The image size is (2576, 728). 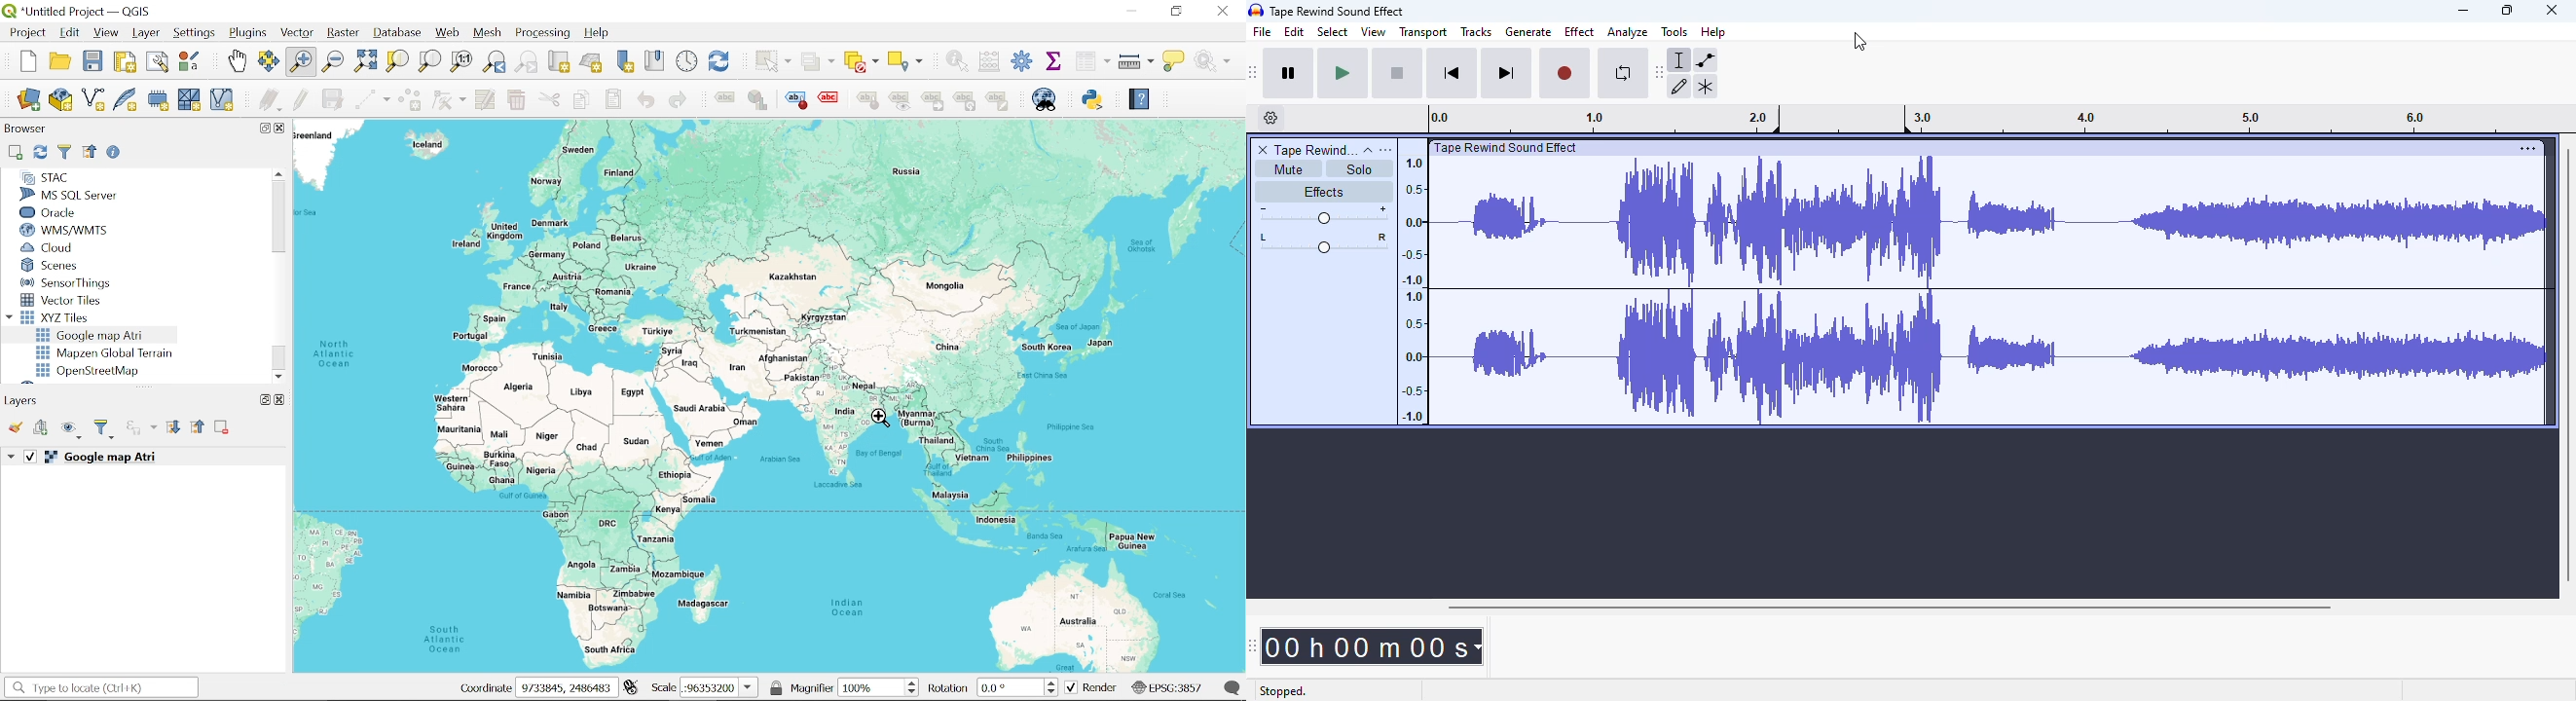 I want to click on audacity time toolbar, so click(x=1253, y=645).